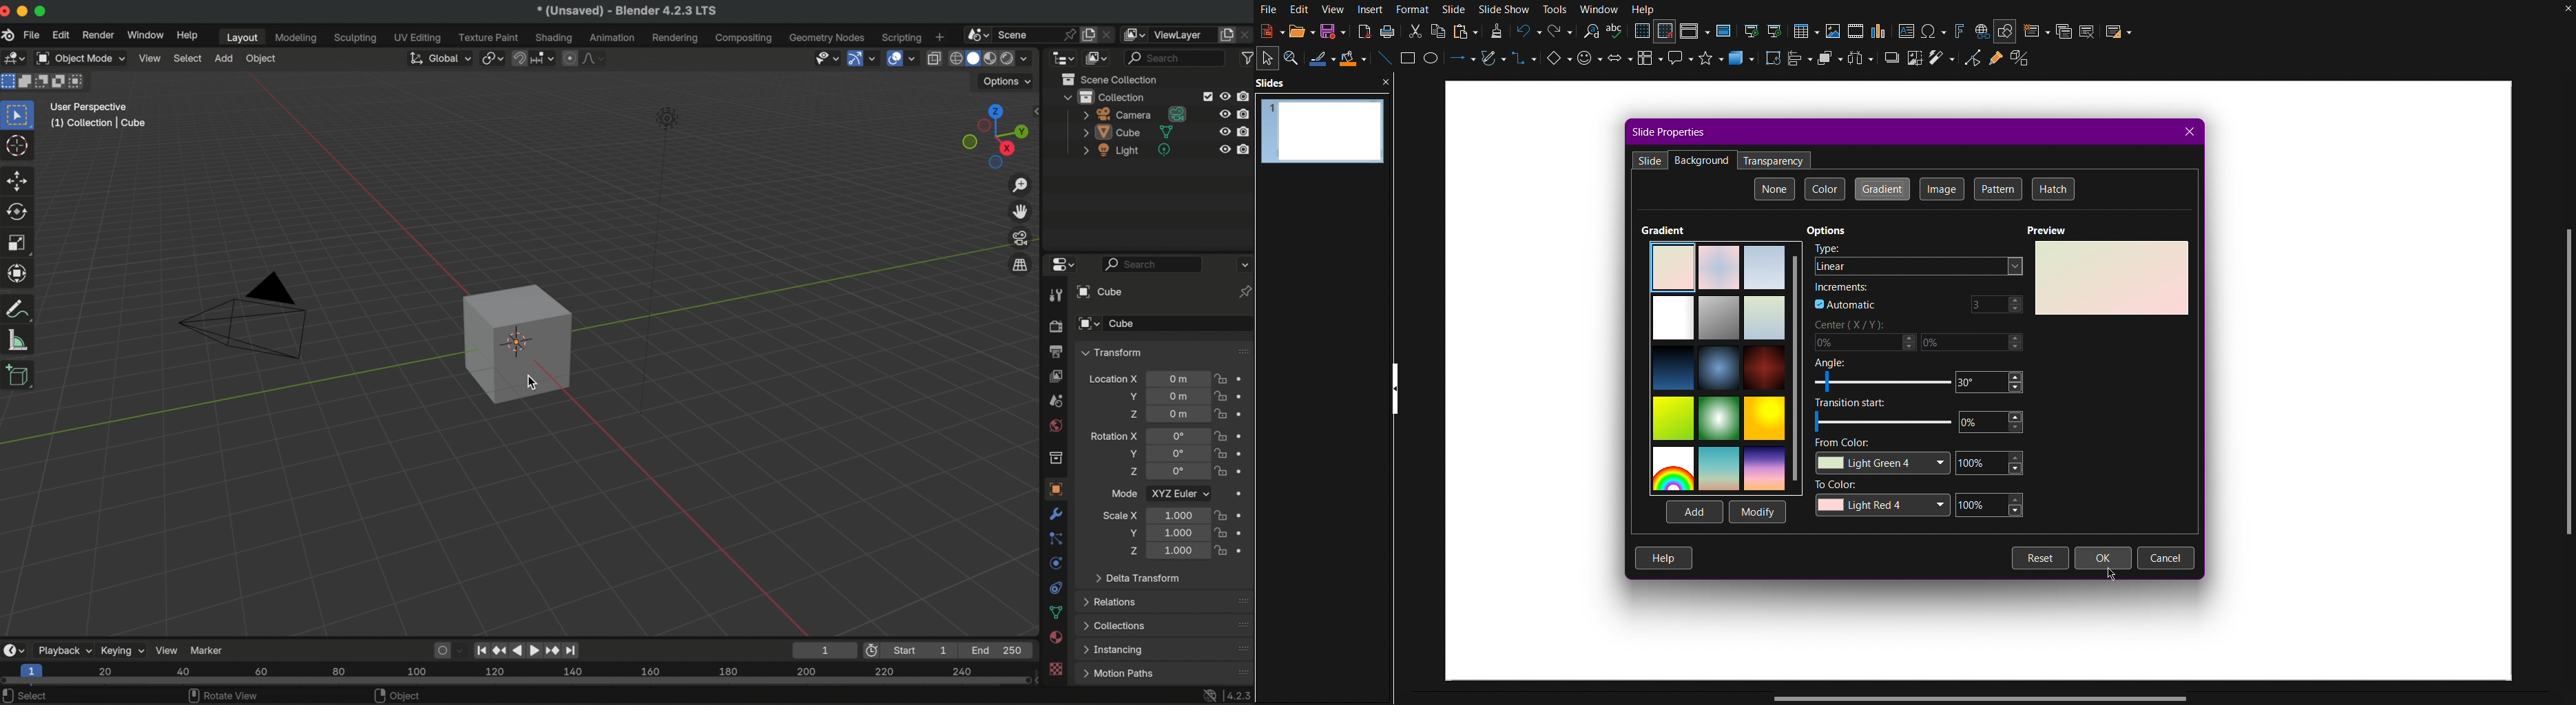 The height and width of the screenshot is (728, 2576). What do you see at coordinates (1702, 160) in the screenshot?
I see `Backgrounds` at bounding box center [1702, 160].